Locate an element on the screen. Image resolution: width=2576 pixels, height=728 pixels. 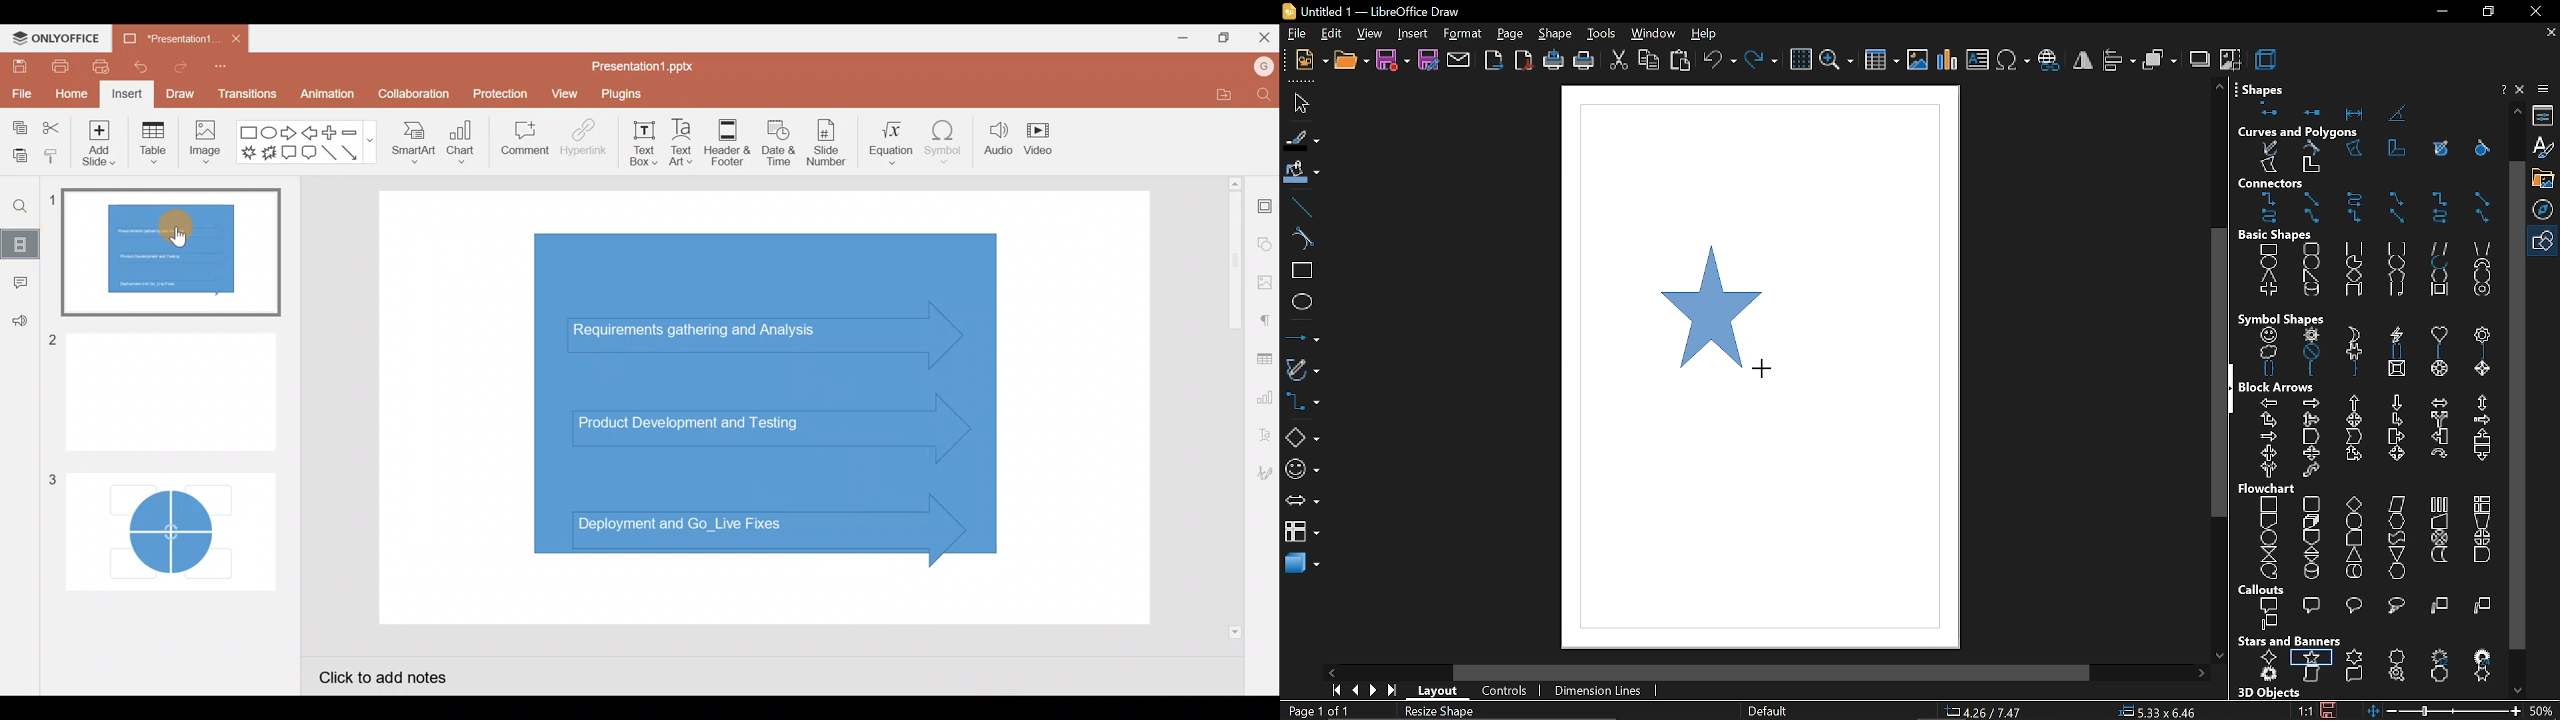
Presentation1... is located at coordinates (171, 37).